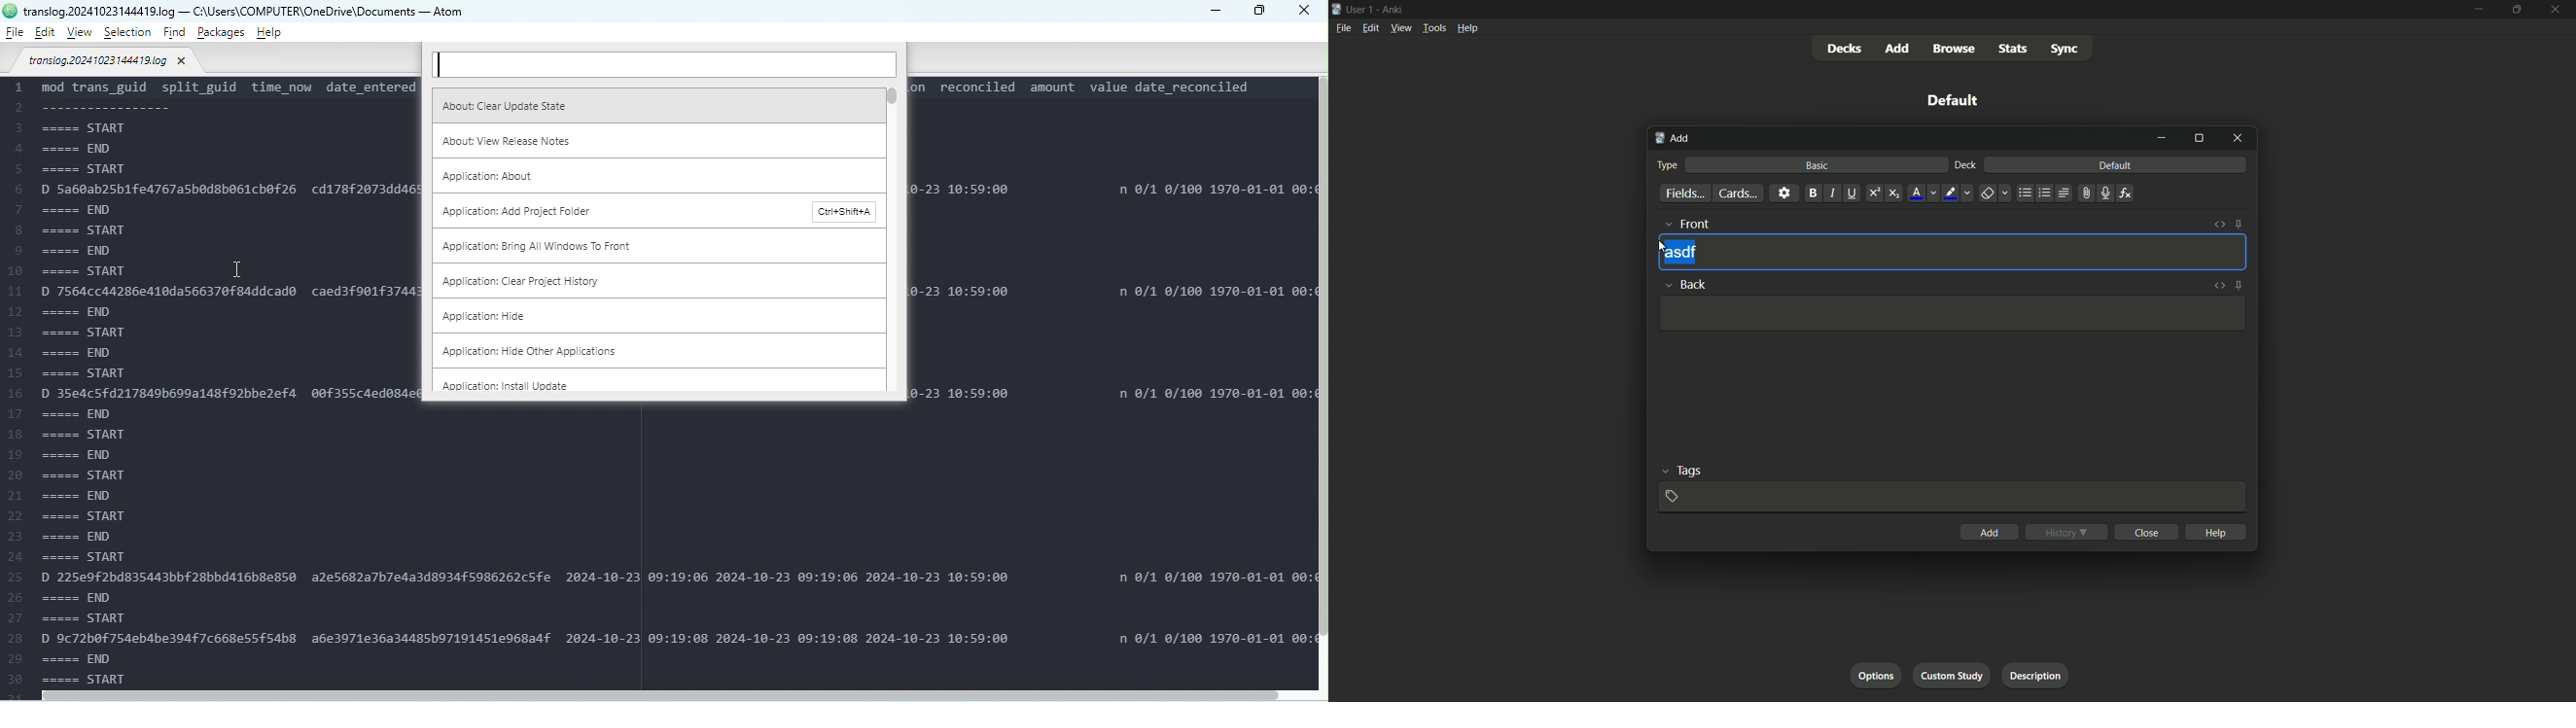  I want to click on superscript, so click(1874, 193).